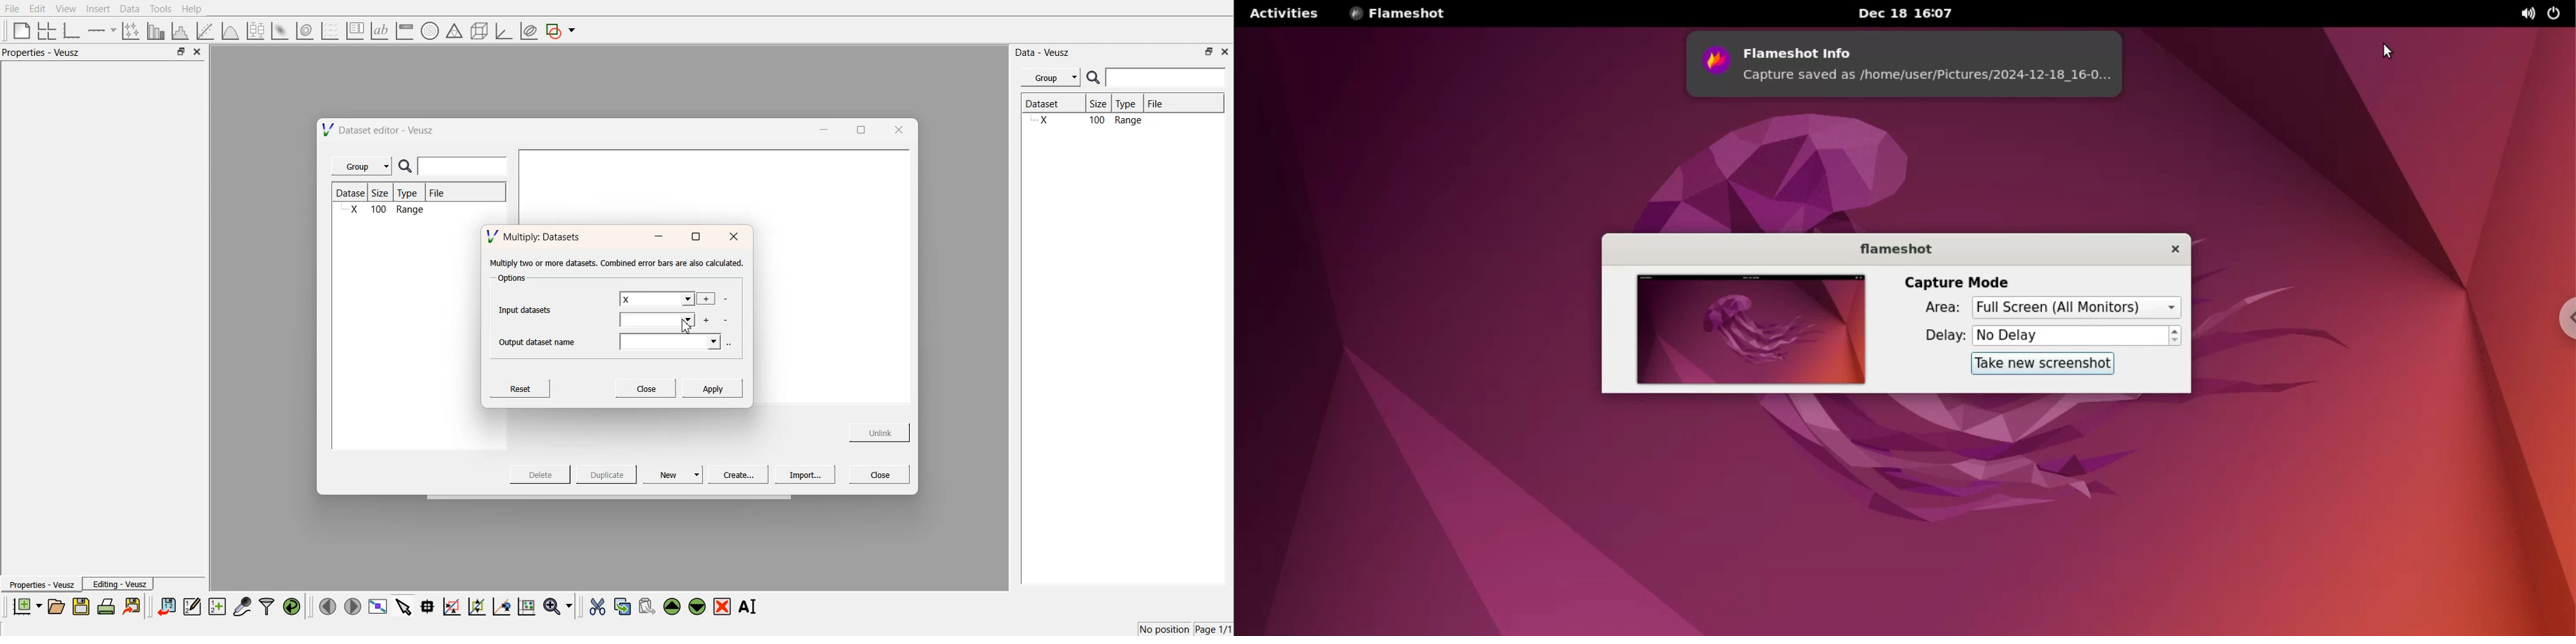  I want to click on Create..., so click(737, 474).